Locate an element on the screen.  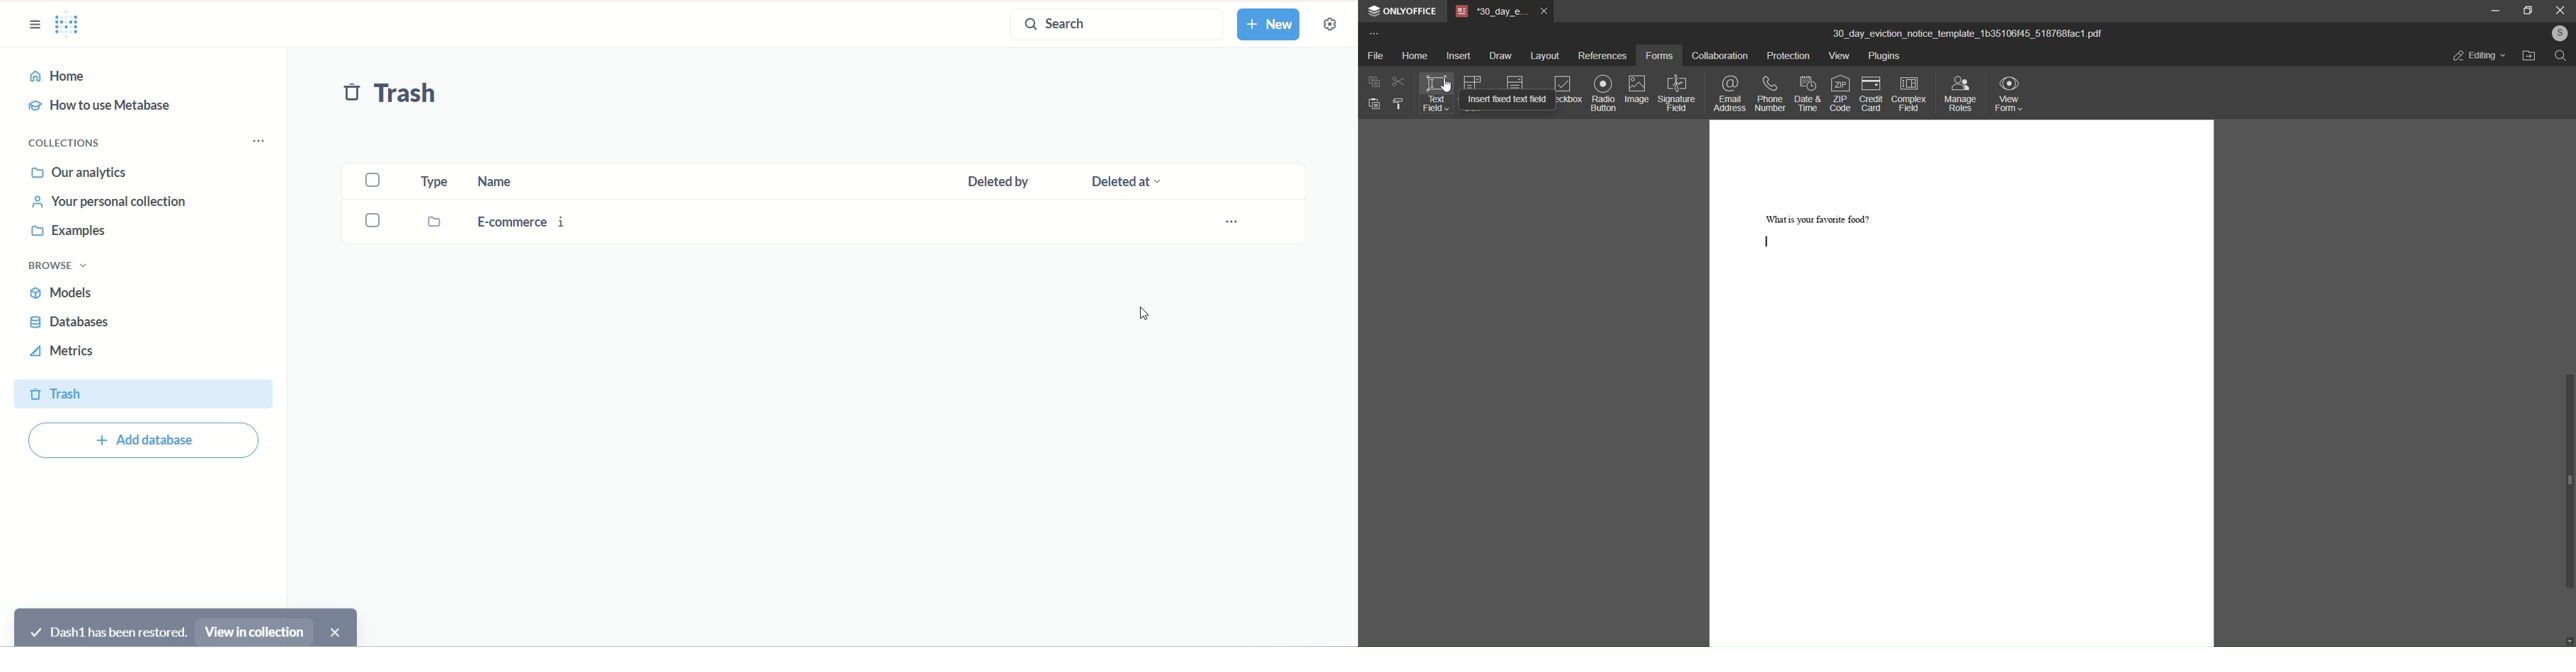
zip code is located at coordinates (1841, 94).